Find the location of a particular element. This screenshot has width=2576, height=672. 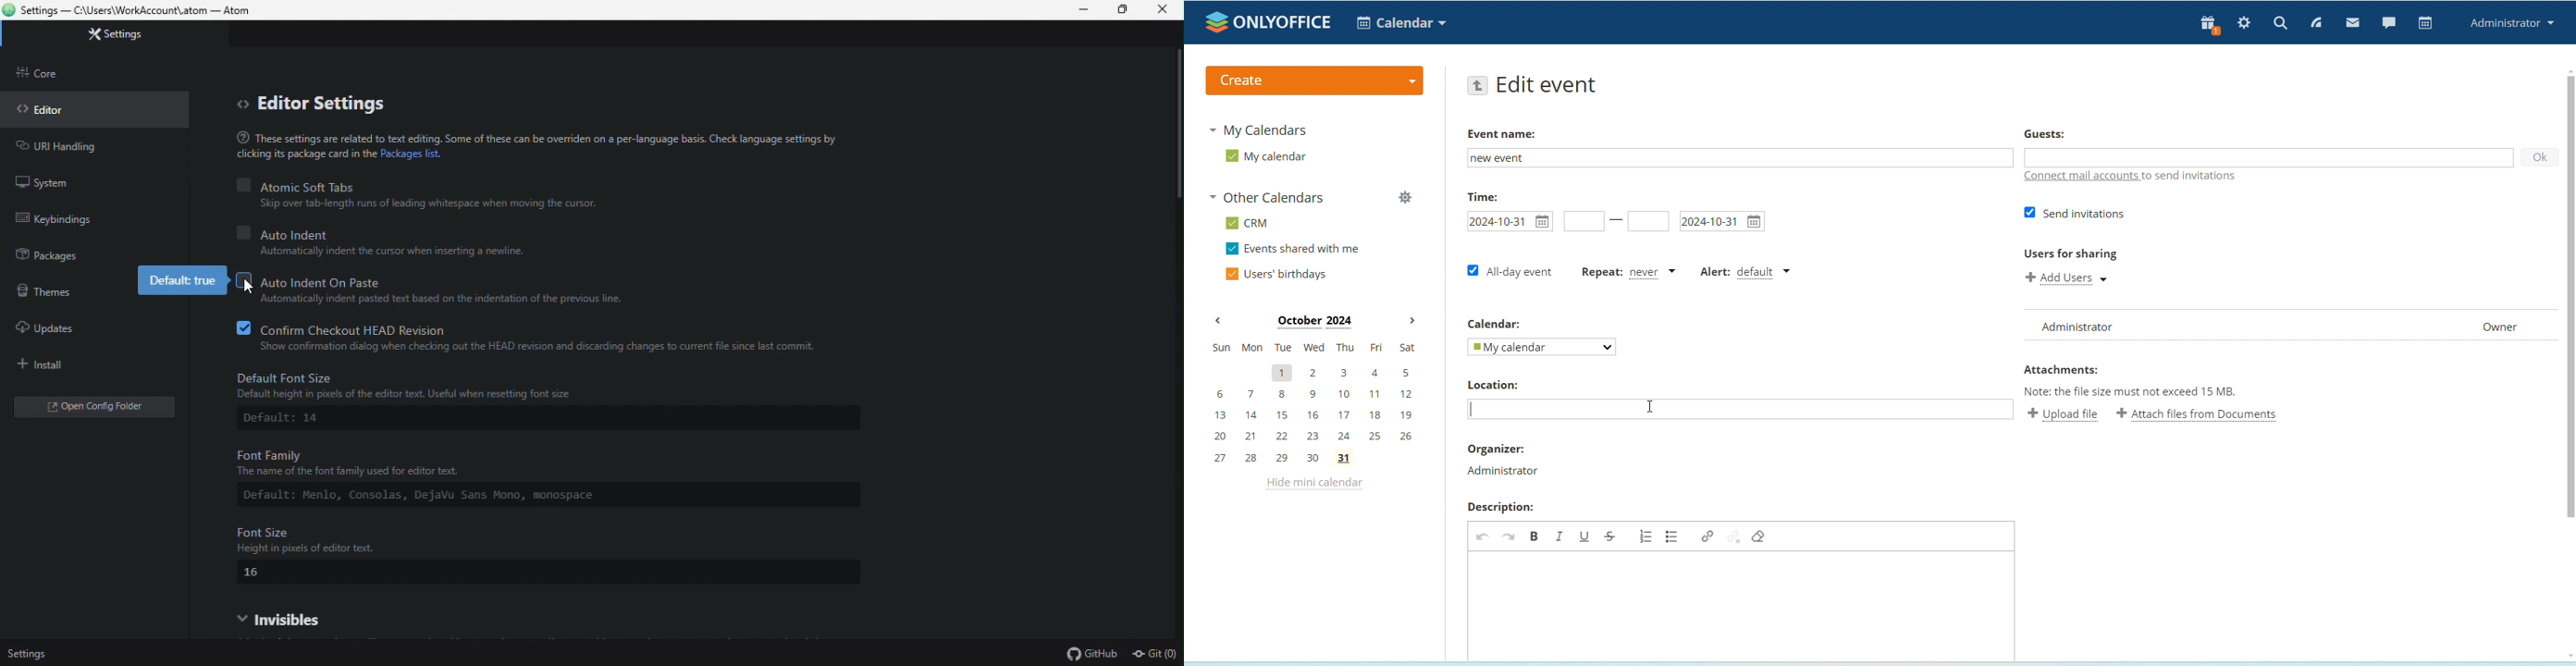

events shared with me is located at coordinates (1296, 250).